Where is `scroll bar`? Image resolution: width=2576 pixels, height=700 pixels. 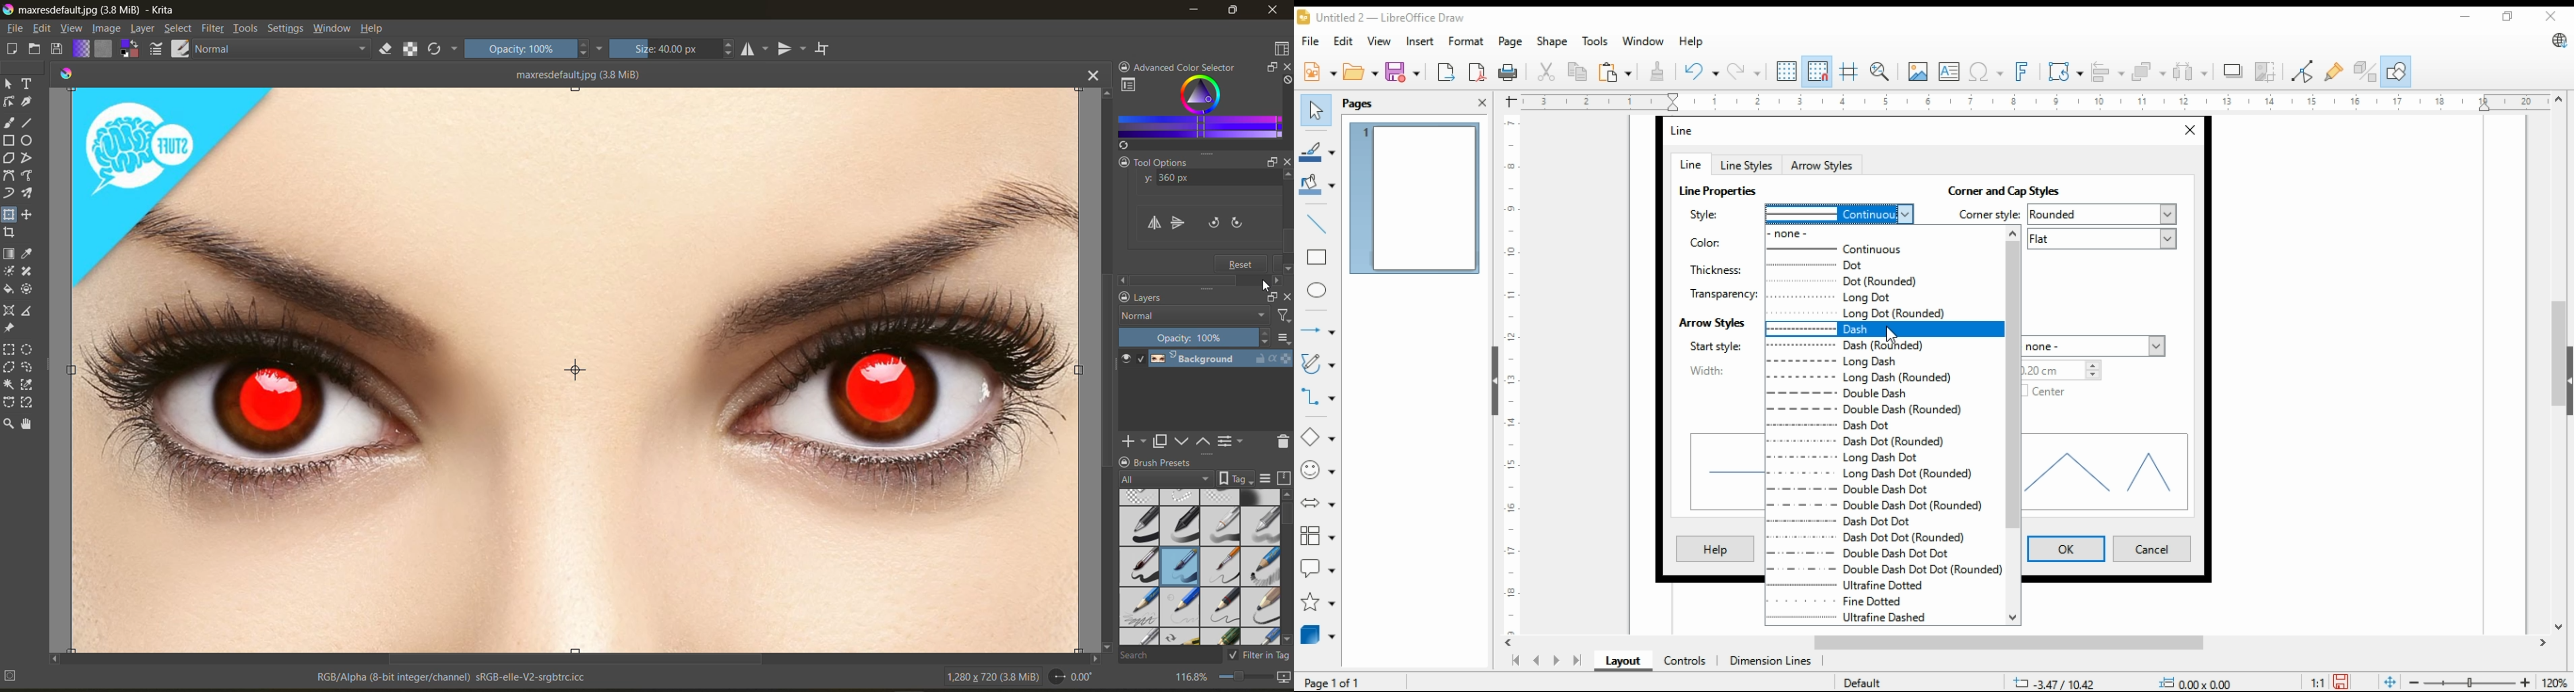
scroll bar is located at coordinates (2034, 644).